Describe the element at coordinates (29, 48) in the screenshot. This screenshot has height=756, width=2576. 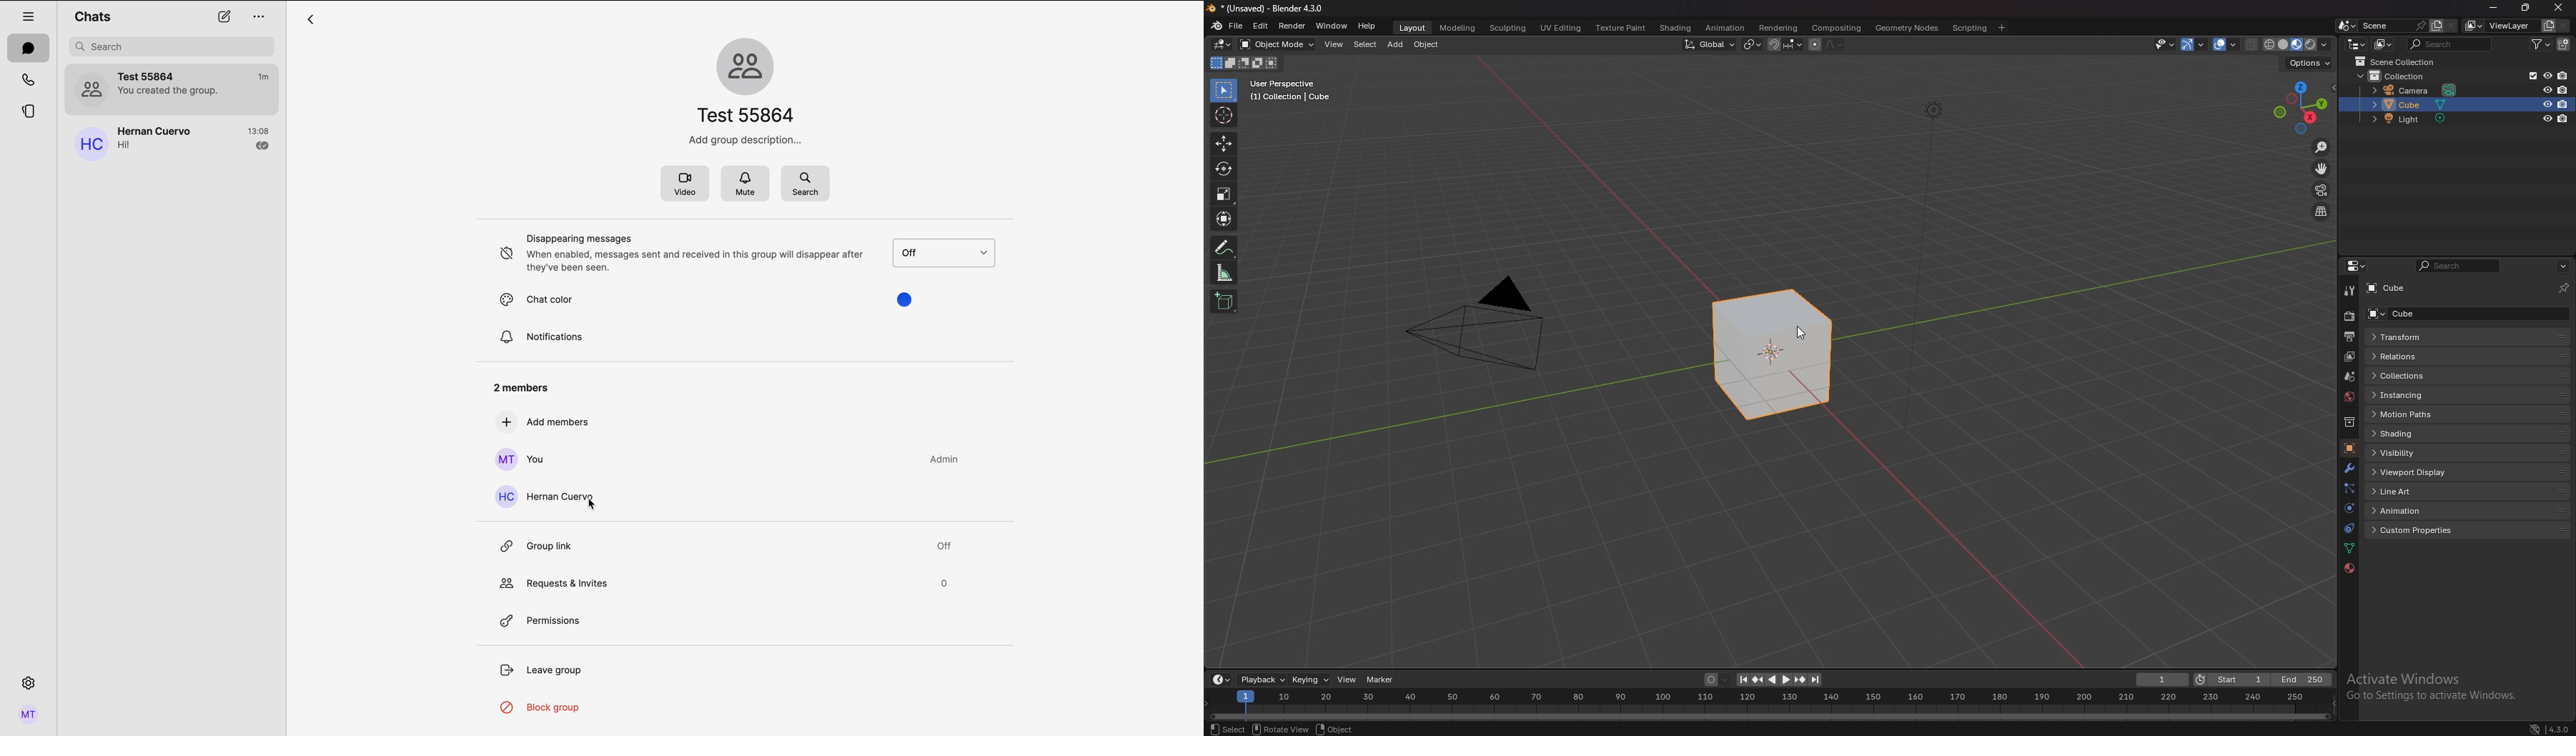
I see `chats` at that location.